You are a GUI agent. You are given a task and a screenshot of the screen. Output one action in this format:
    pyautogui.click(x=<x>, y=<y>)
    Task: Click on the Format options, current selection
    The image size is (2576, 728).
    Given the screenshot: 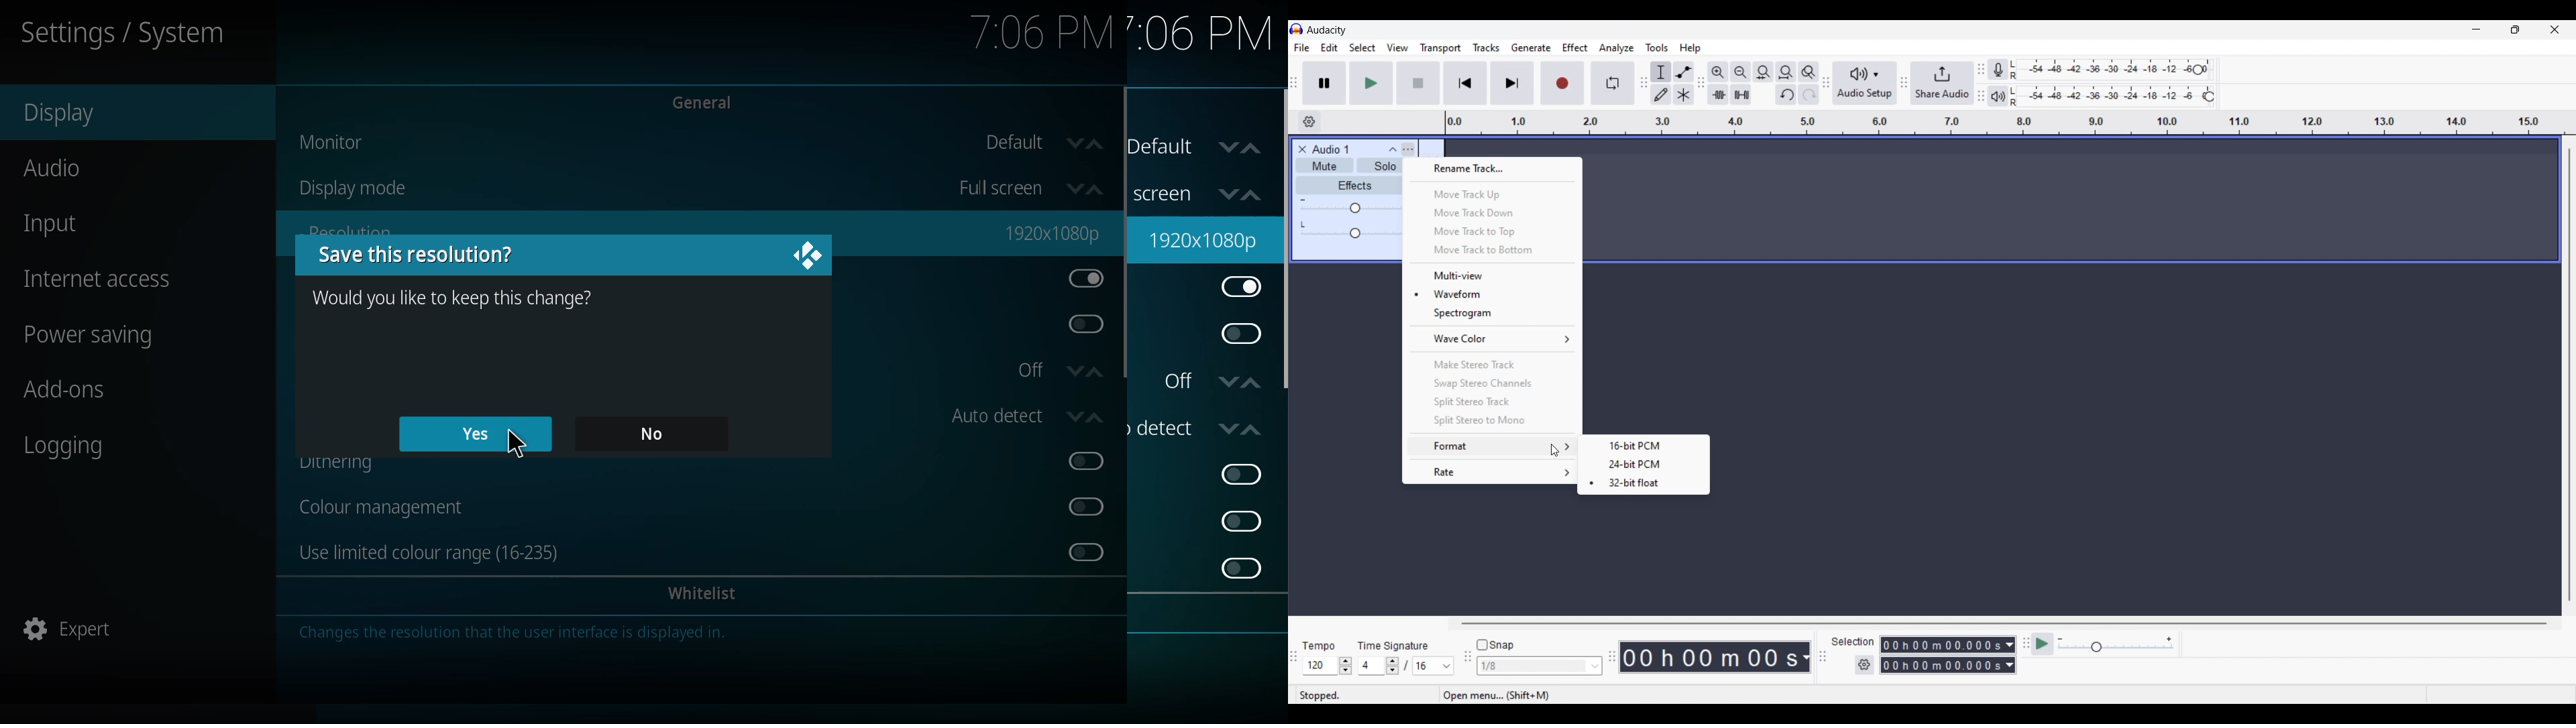 What is the action you would take?
    pyautogui.click(x=1491, y=446)
    